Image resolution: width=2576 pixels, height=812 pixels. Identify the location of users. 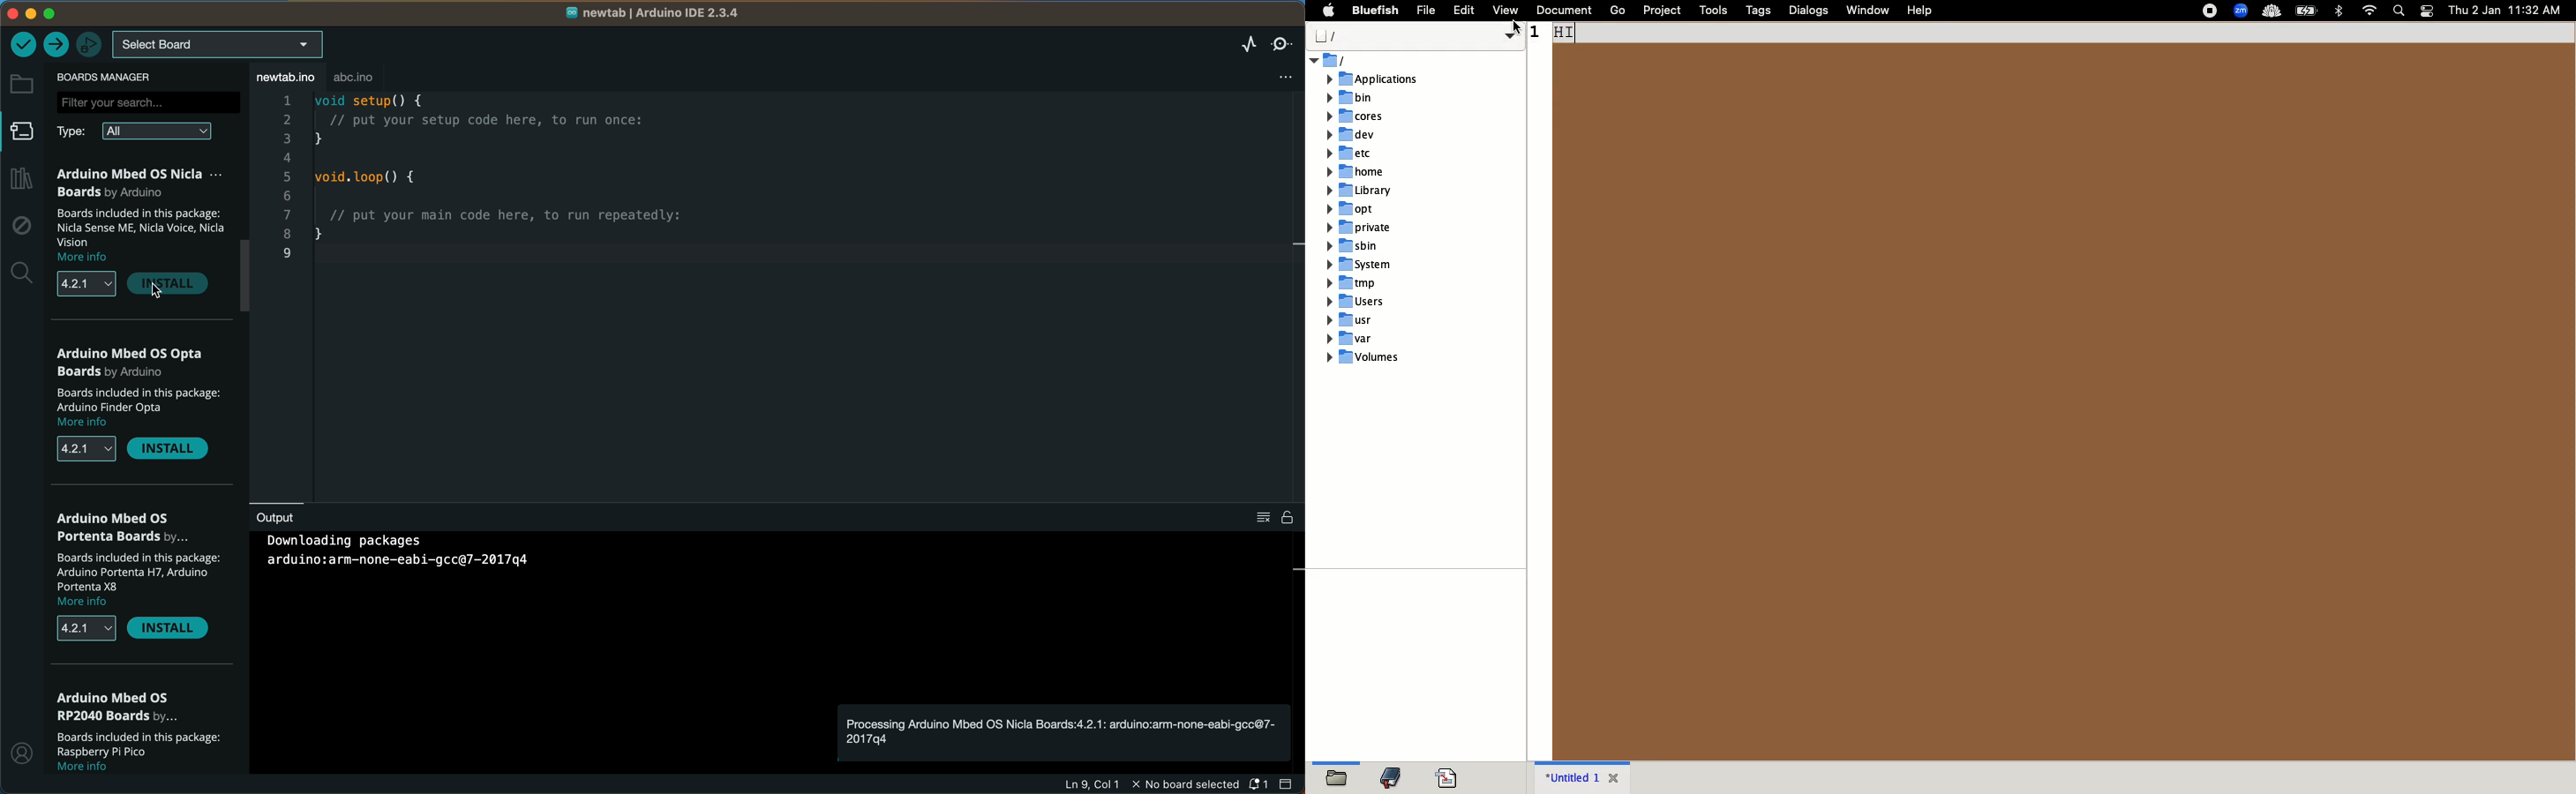
(1332, 60).